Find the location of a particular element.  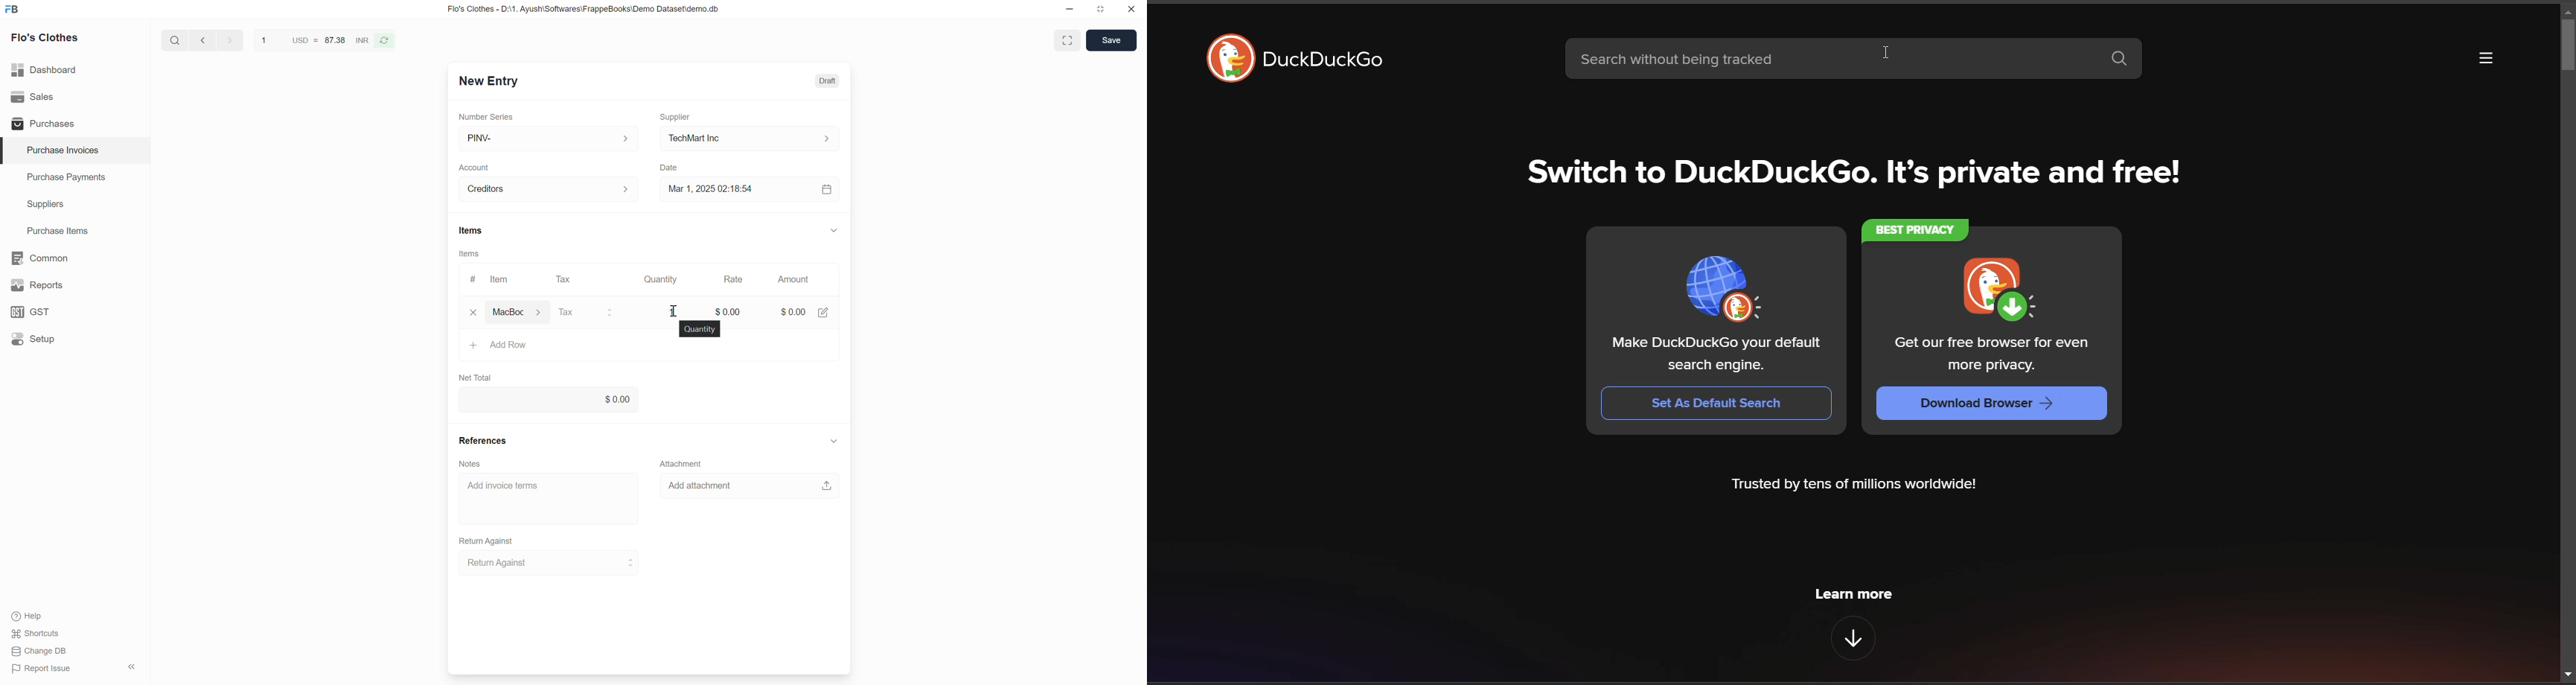

Add attachment is located at coordinates (750, 485).